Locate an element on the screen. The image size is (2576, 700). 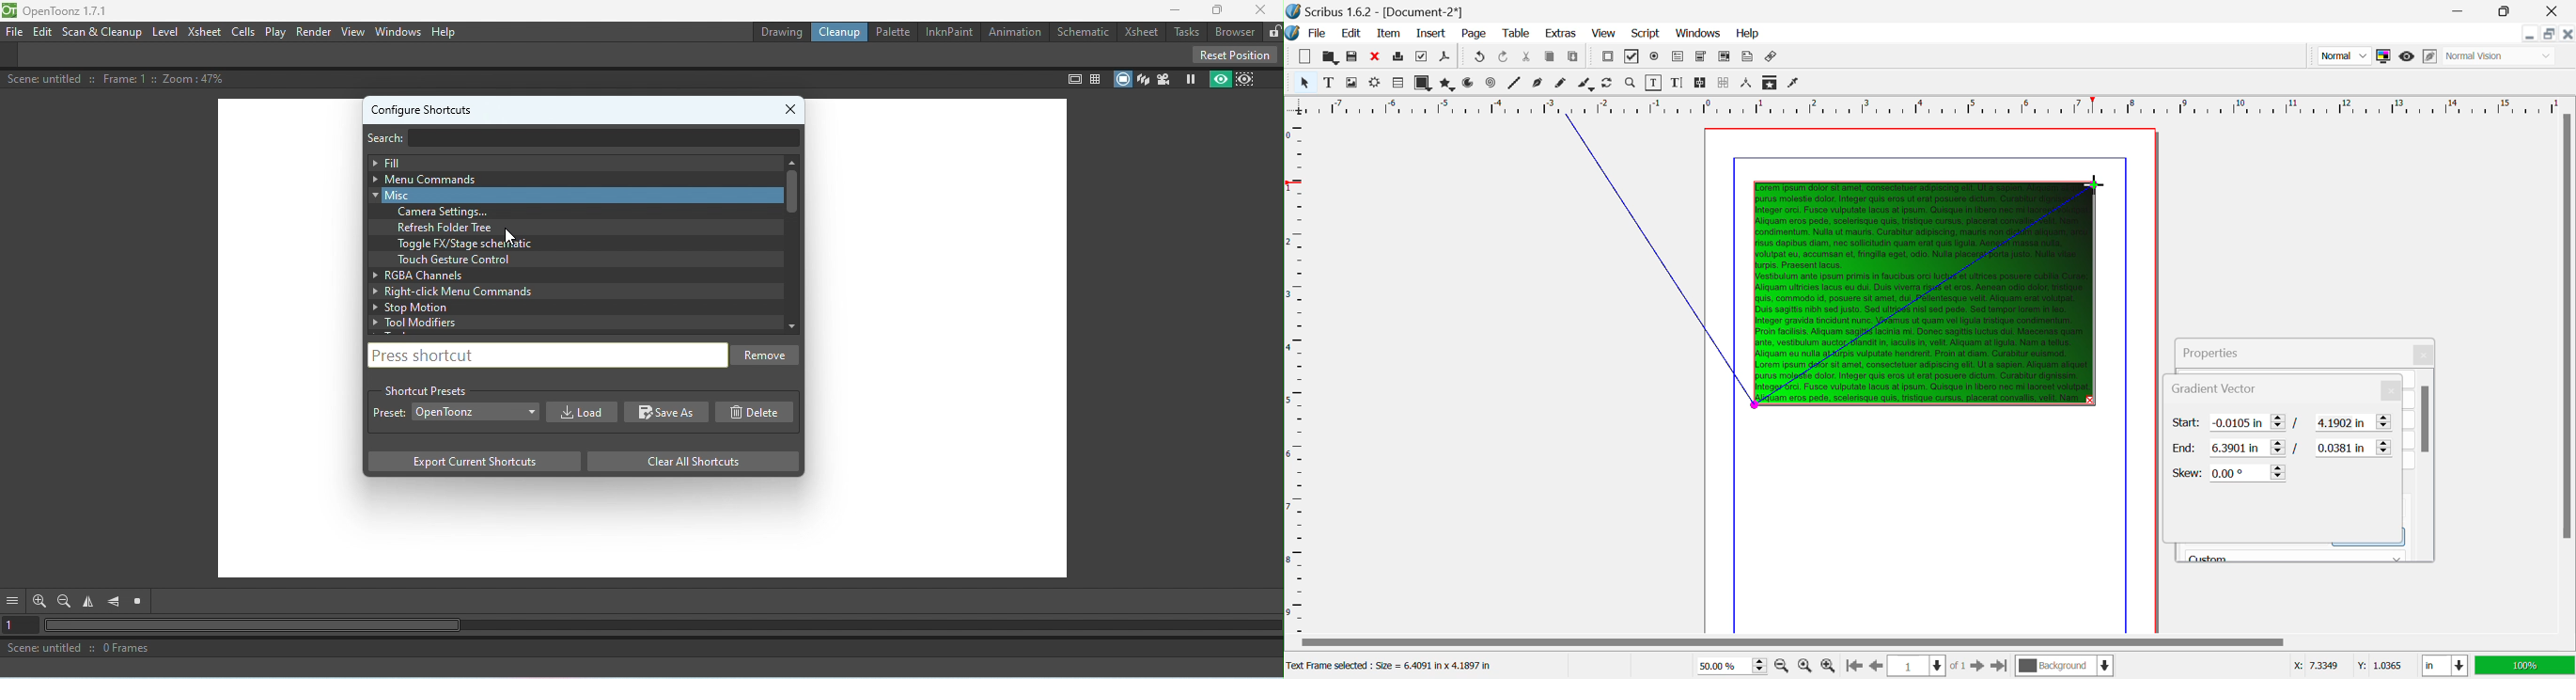
Page 1 of 1 is located at coordinates (1925, 666).